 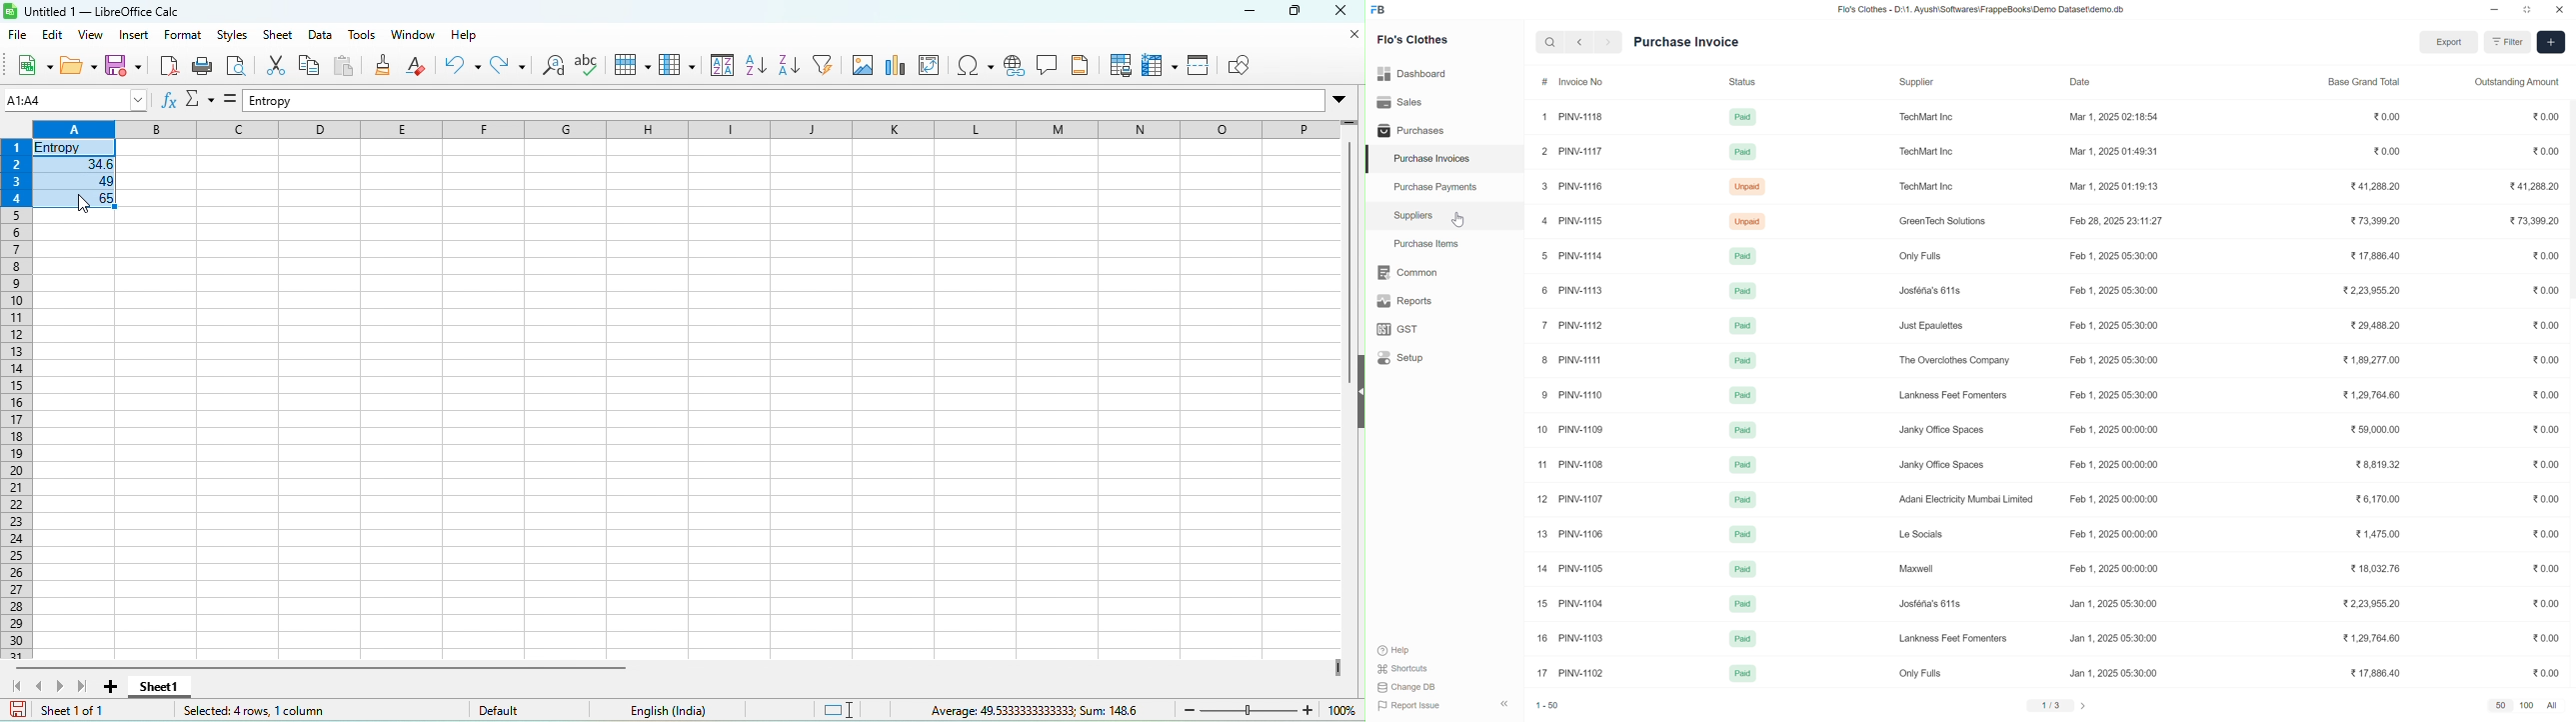 What do you see at coordinates (2543, 323) in the screenshot?
I see `20.00` at bounding box center [2543, 323].